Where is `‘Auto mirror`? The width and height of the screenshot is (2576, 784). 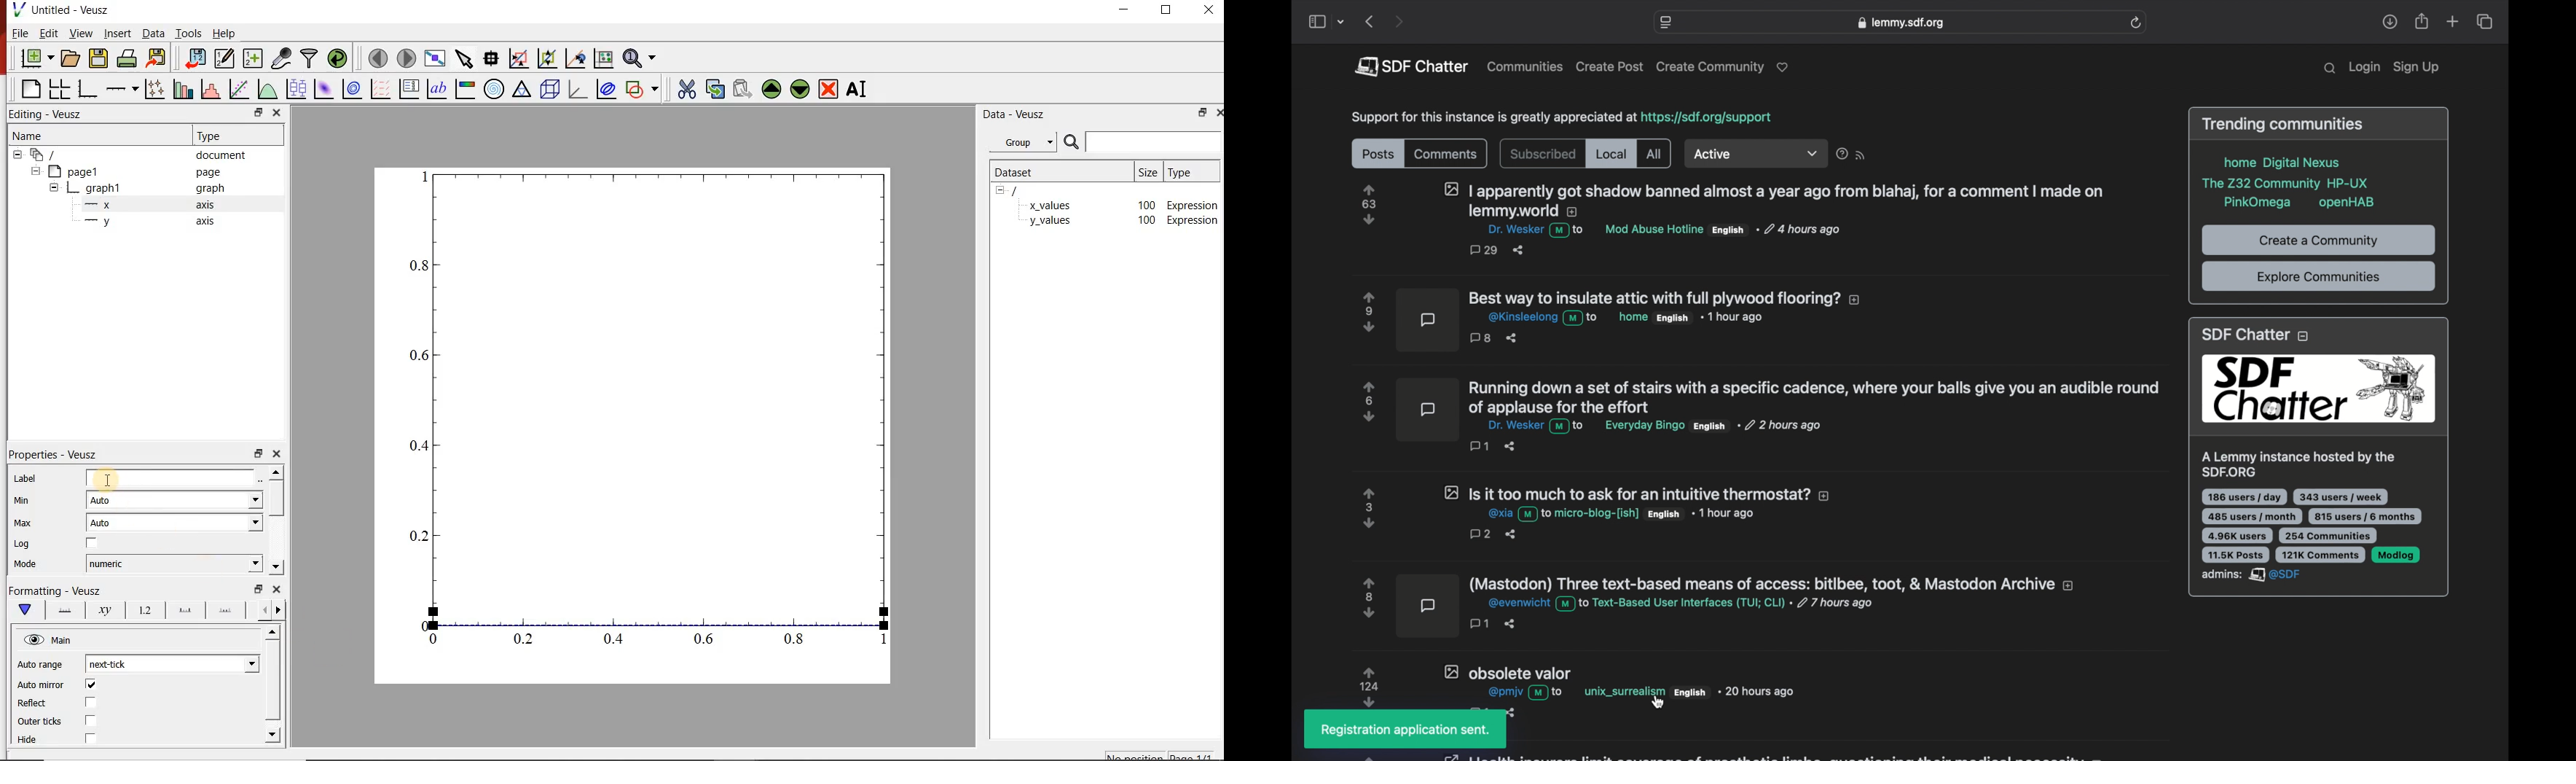
‘Auto mirror is located at coordinates (42, 684).